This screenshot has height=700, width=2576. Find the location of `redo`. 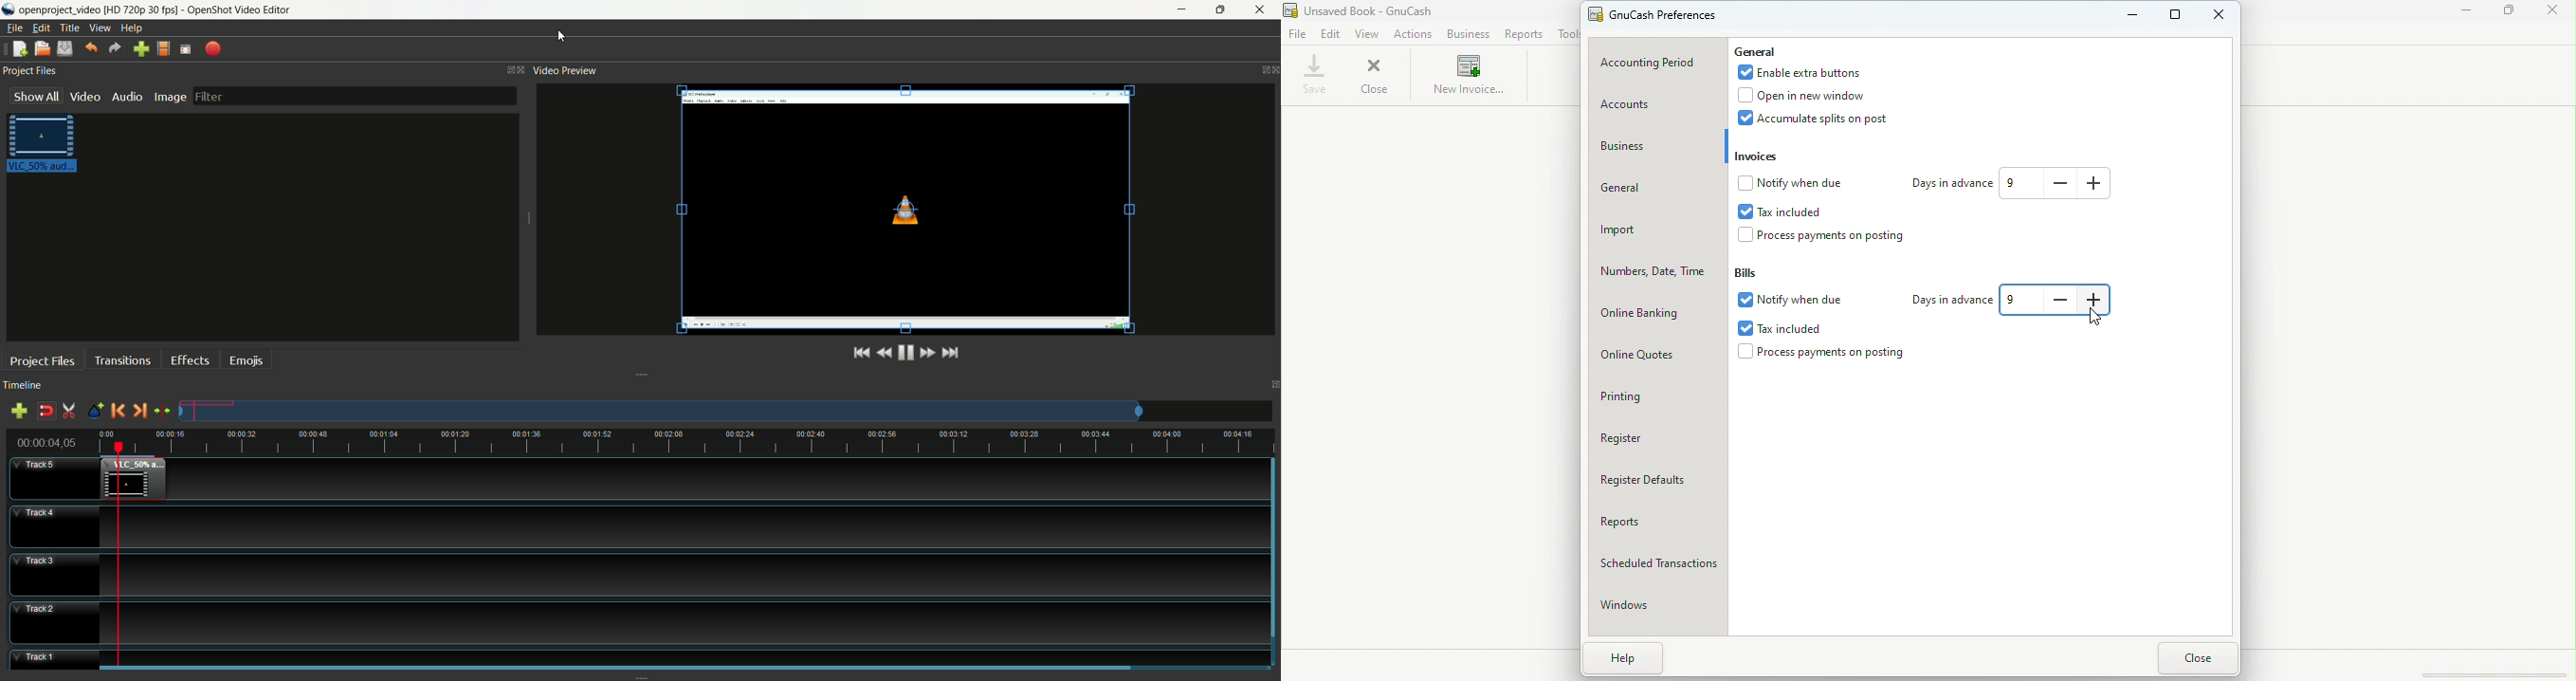

redo is located at coordinates (115, 47).